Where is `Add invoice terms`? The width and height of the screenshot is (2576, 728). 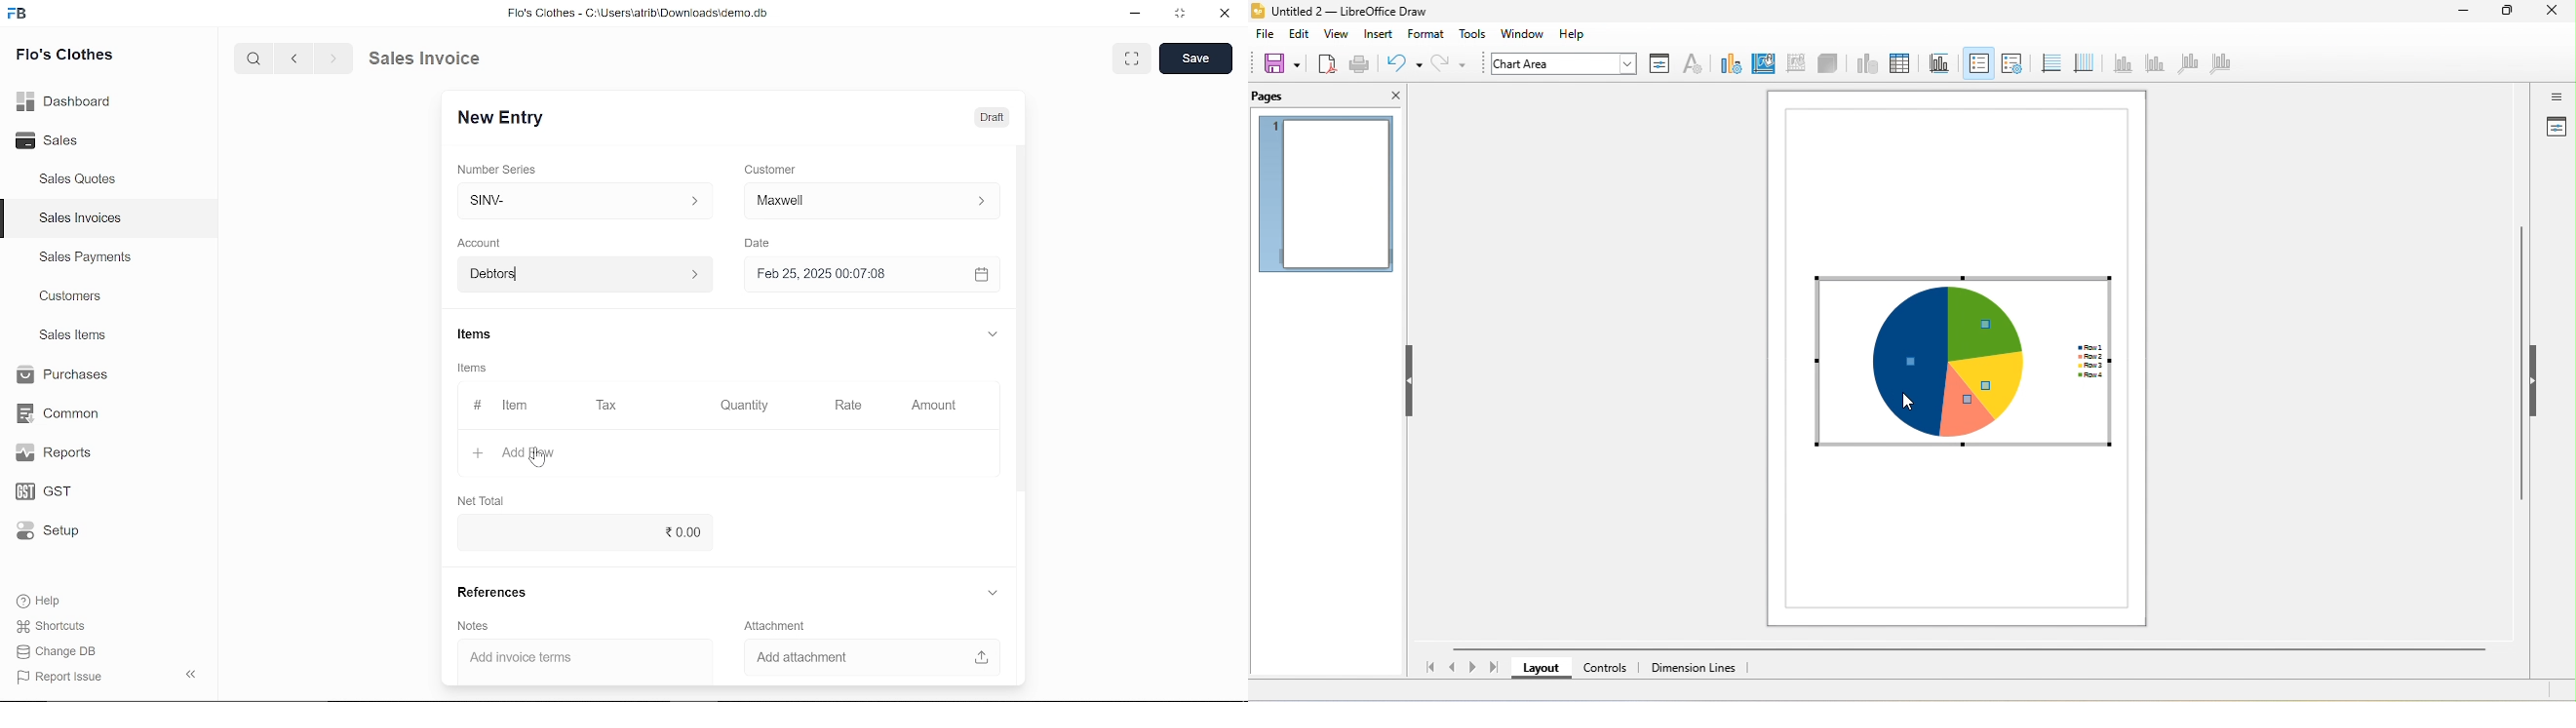 Add invoice terms is located at coordinates (586, 659).